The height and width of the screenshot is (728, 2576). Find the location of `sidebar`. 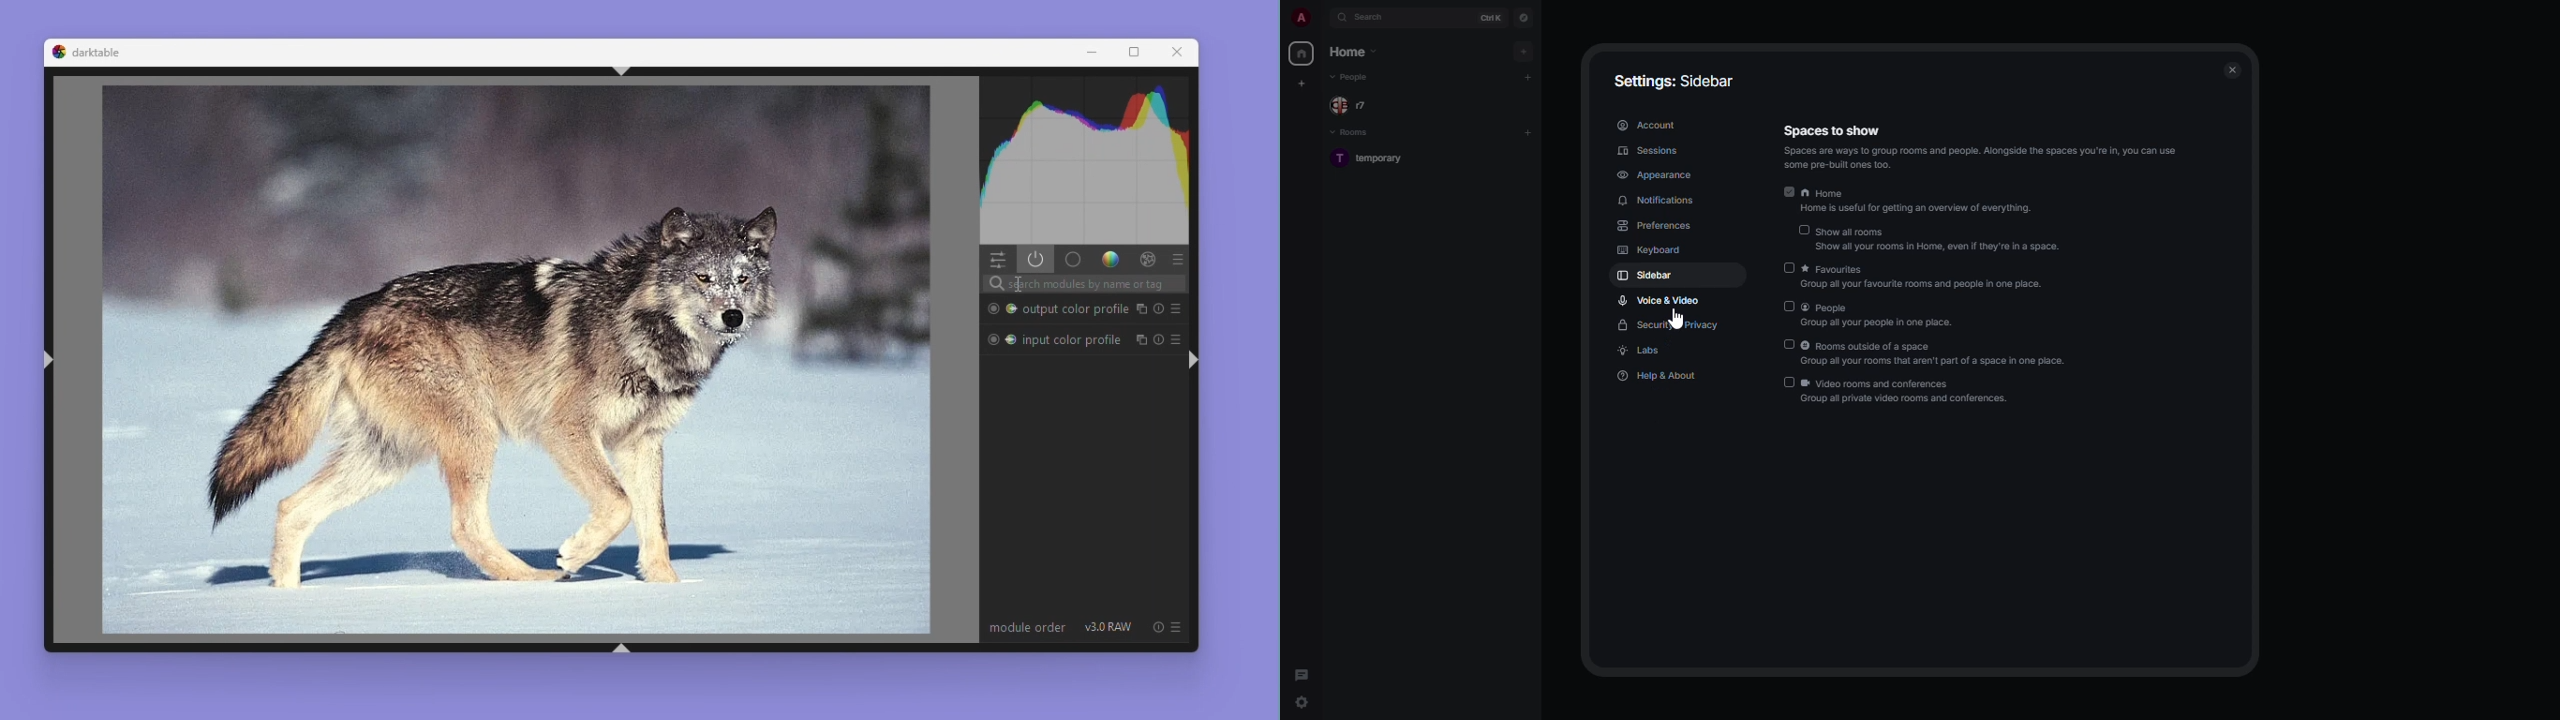

sidebar is located at coordinates (1651, 275).